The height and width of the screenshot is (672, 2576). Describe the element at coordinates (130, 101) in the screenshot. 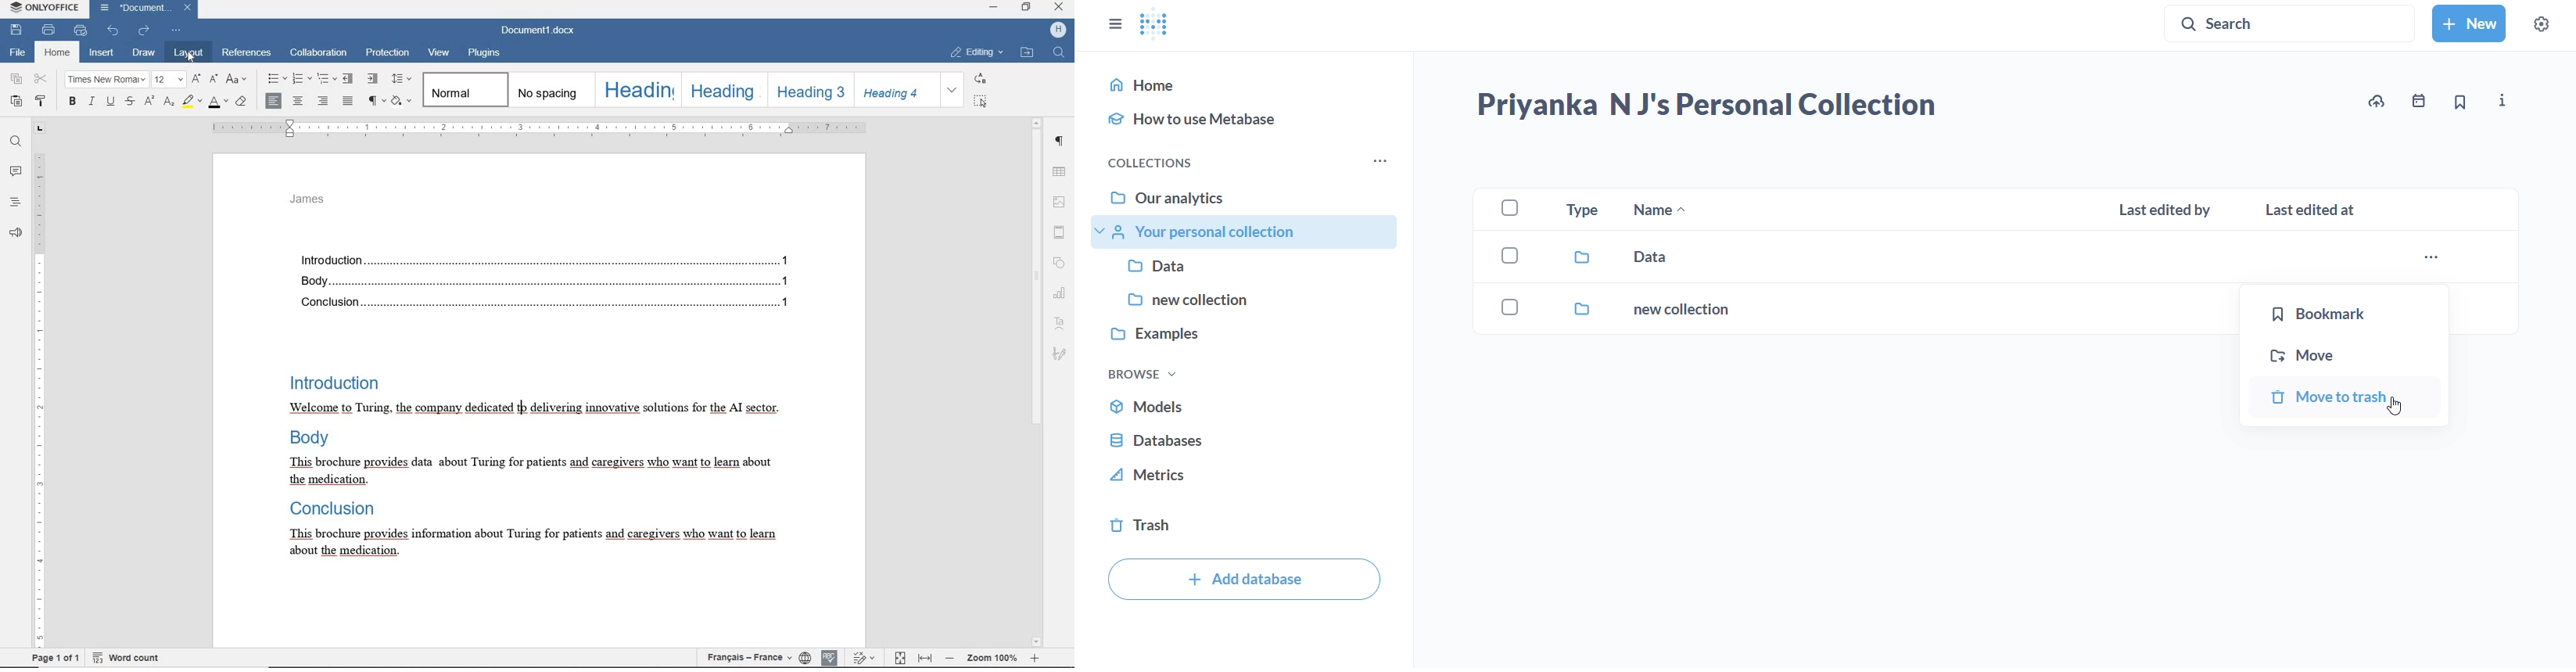

I see `striketrough` at that location.